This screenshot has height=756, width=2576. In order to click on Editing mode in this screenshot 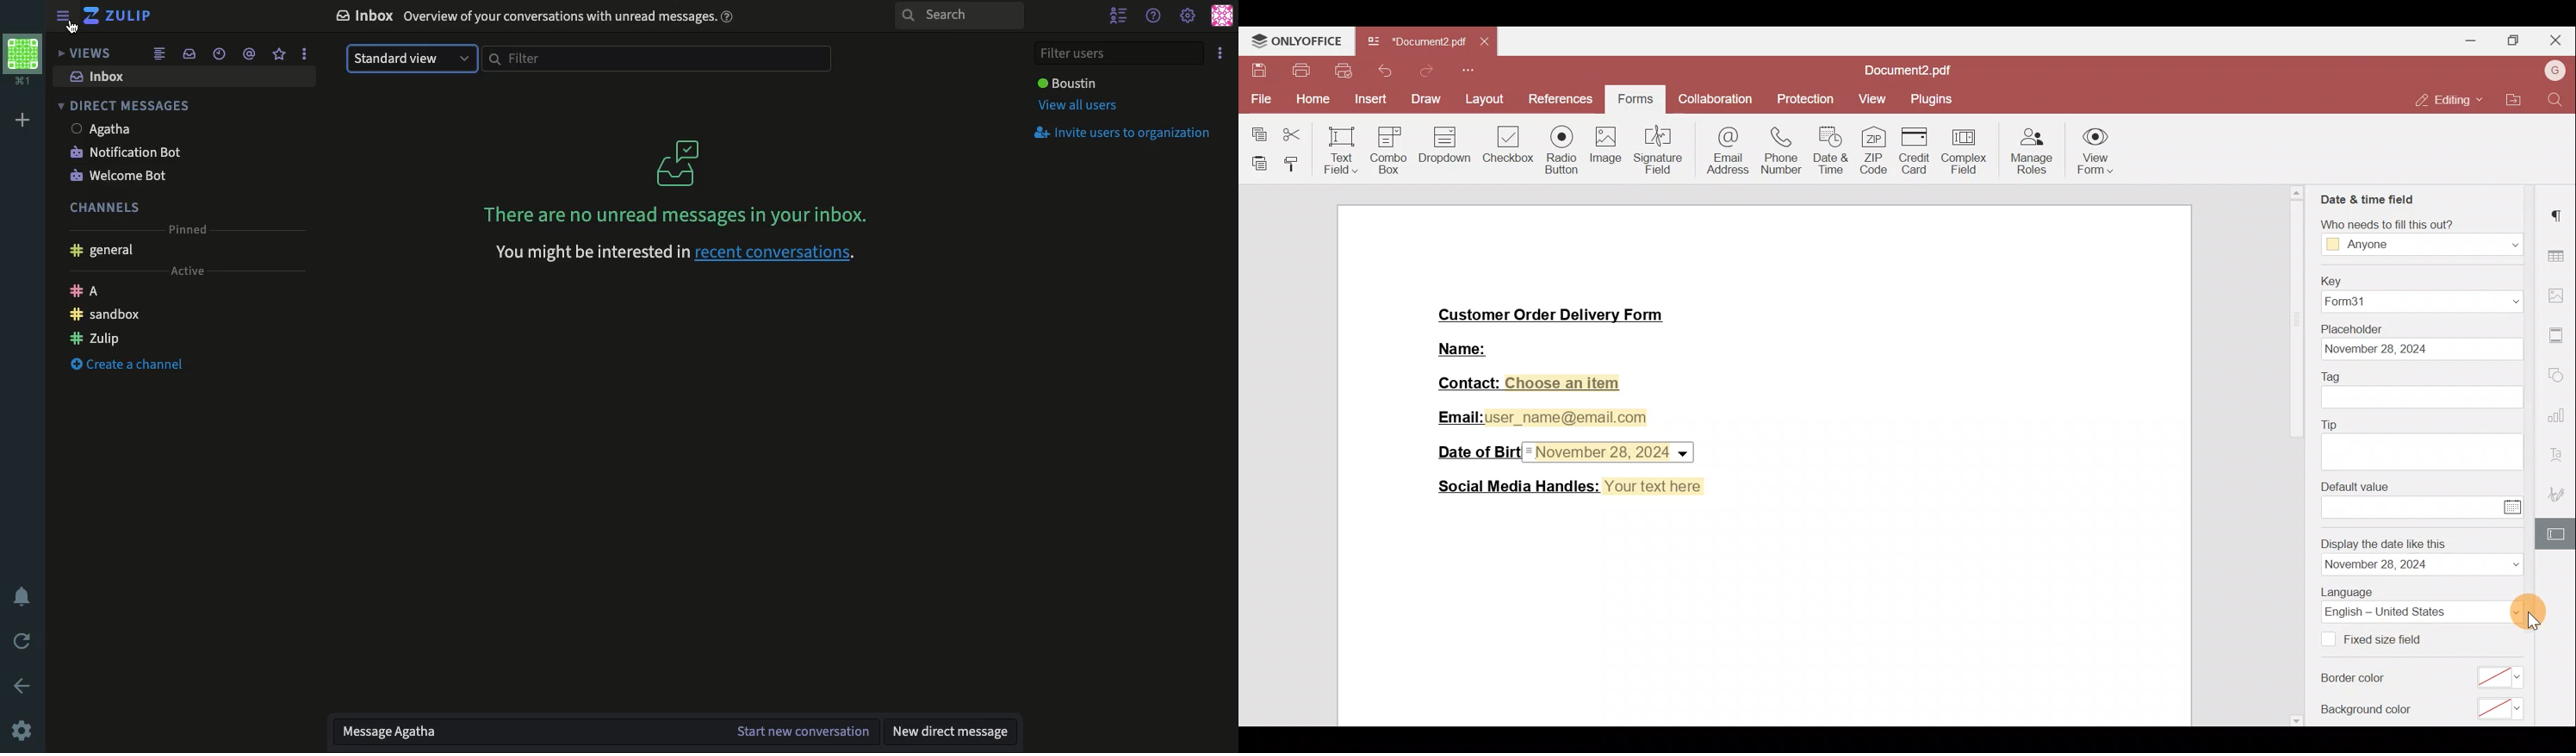, I will do `click(2445, 100)`.